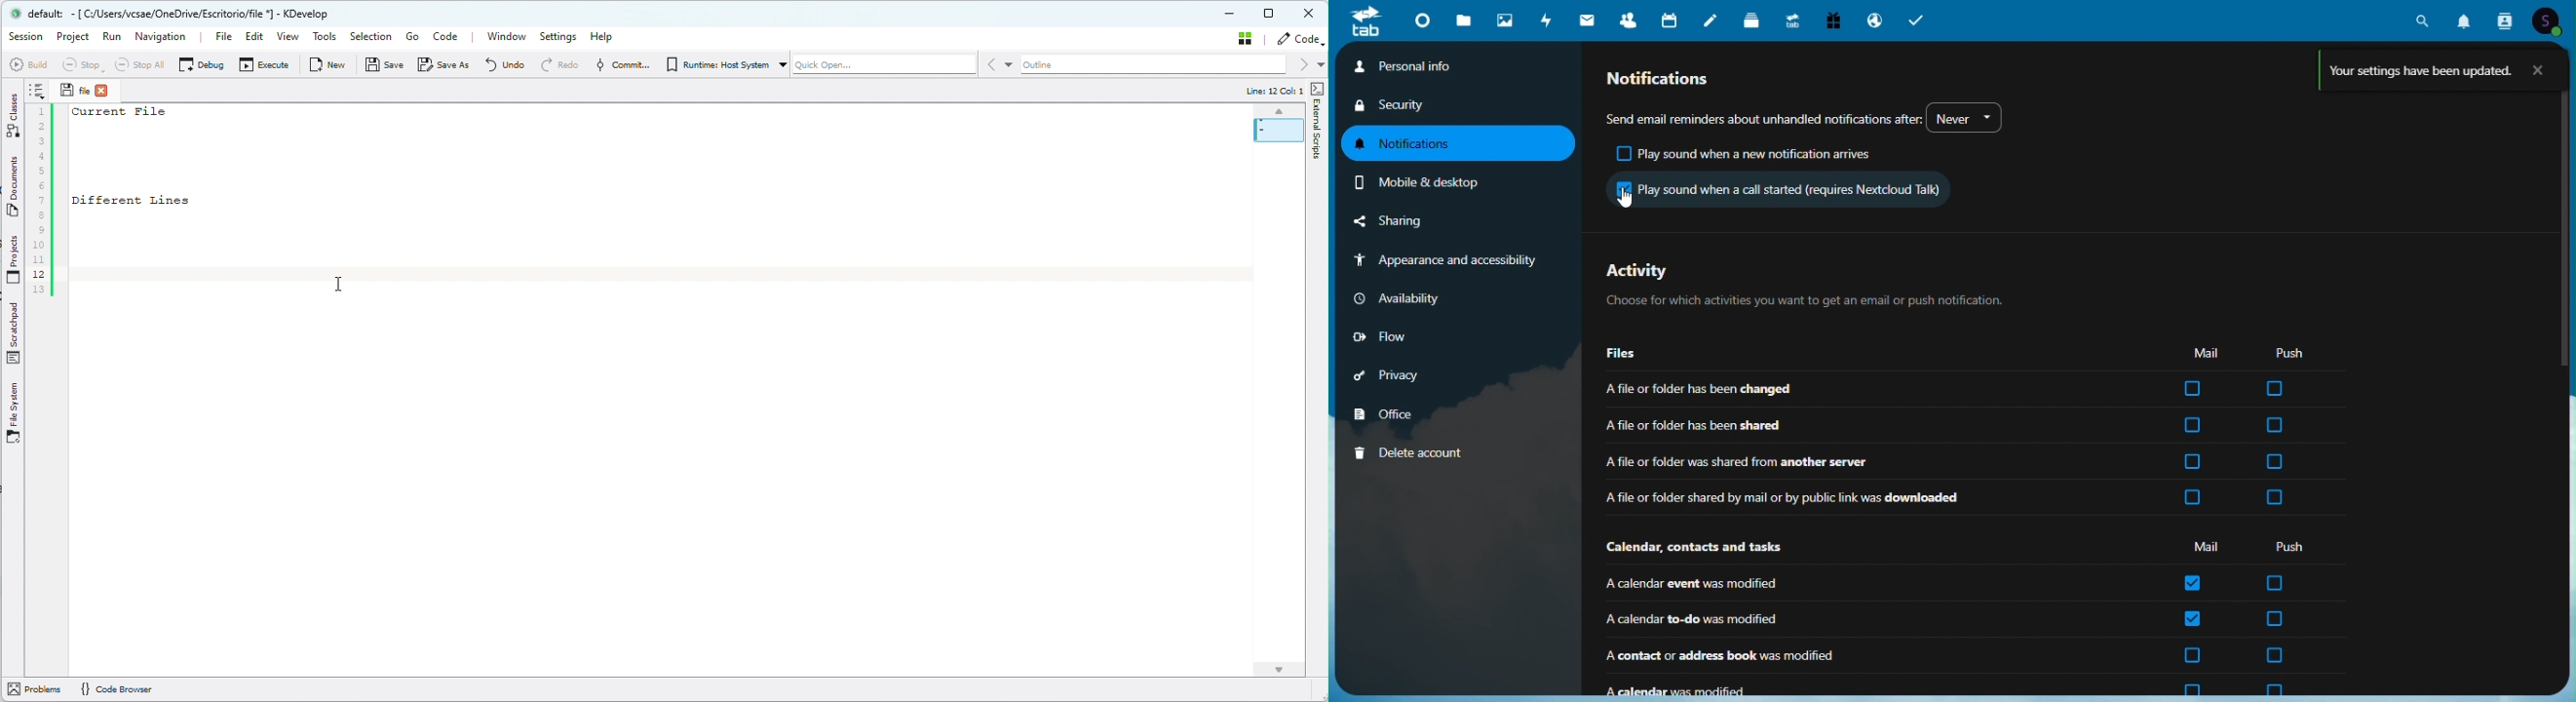 This screenshot has height=728, width=2576. Describe the element at coordinates (1698, 548) in the screenshot. I see `Calendar contacts and tasks` at that location.